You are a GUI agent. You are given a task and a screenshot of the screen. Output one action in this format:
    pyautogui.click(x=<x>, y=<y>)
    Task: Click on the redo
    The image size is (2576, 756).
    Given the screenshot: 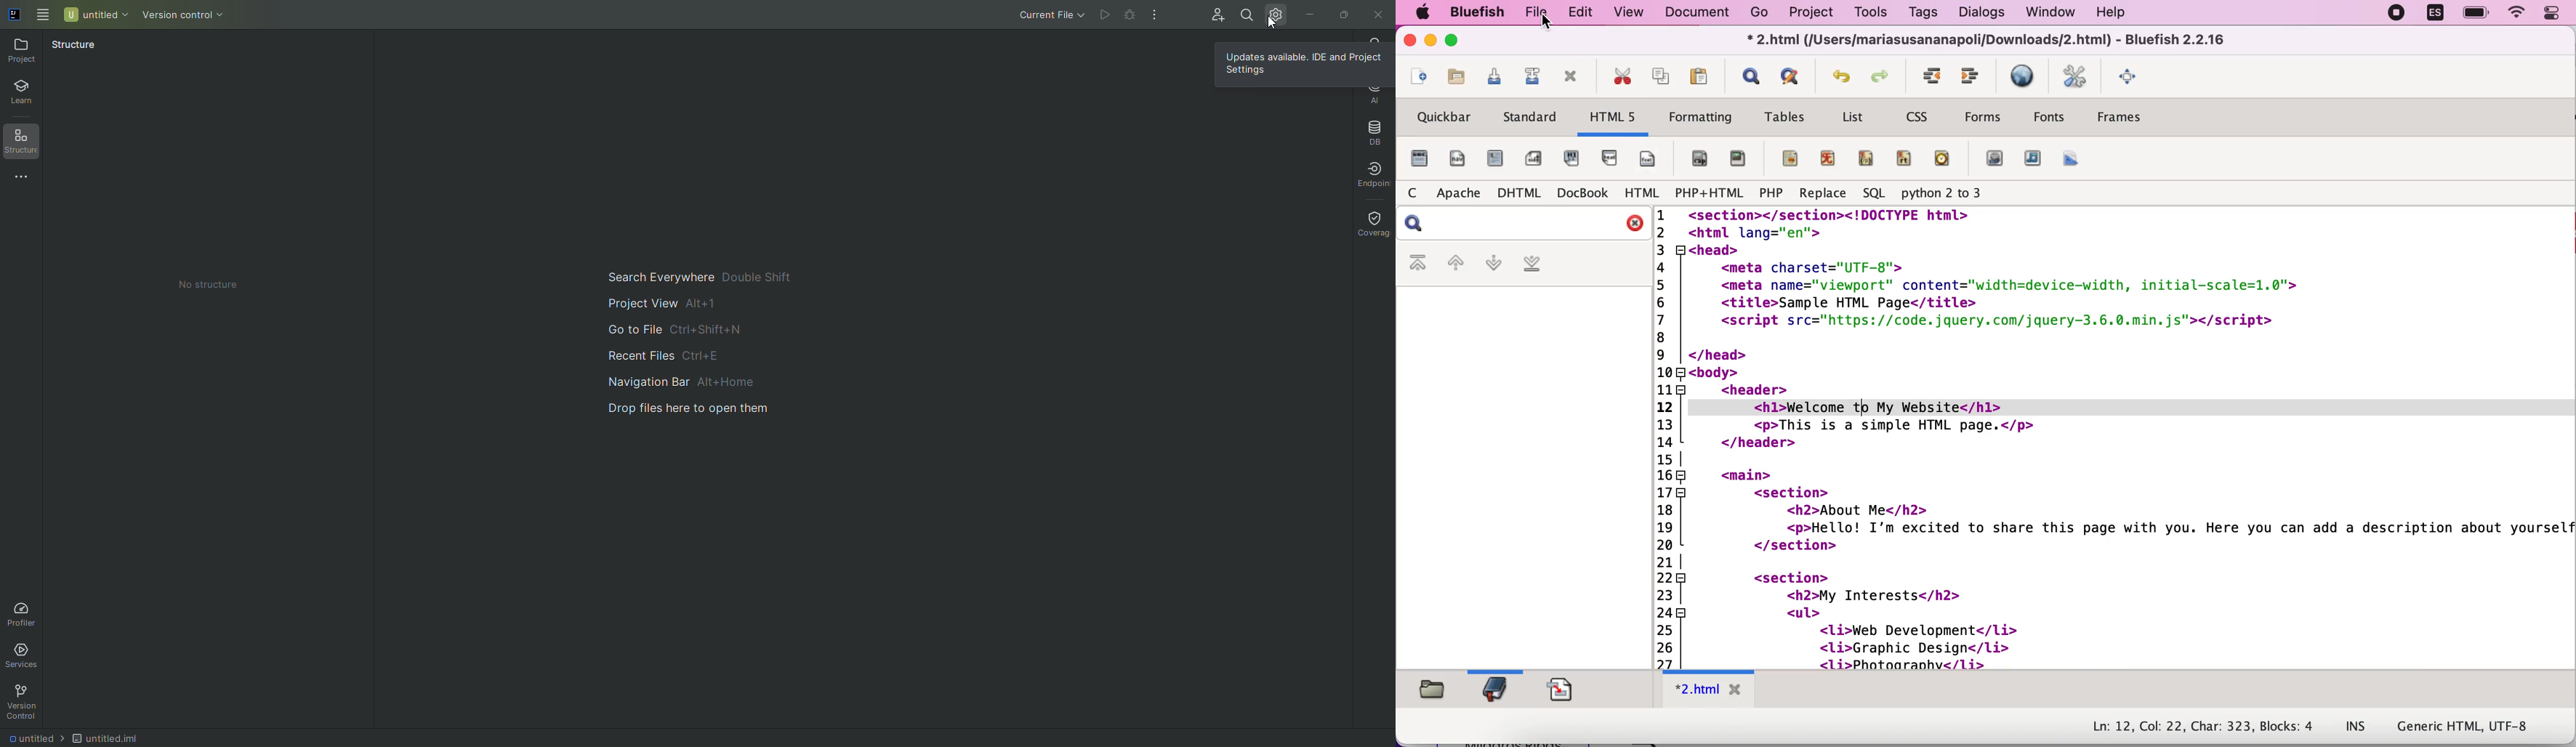 What is the action you would take?
    pyautogui.click(x=1881, y=75)
    